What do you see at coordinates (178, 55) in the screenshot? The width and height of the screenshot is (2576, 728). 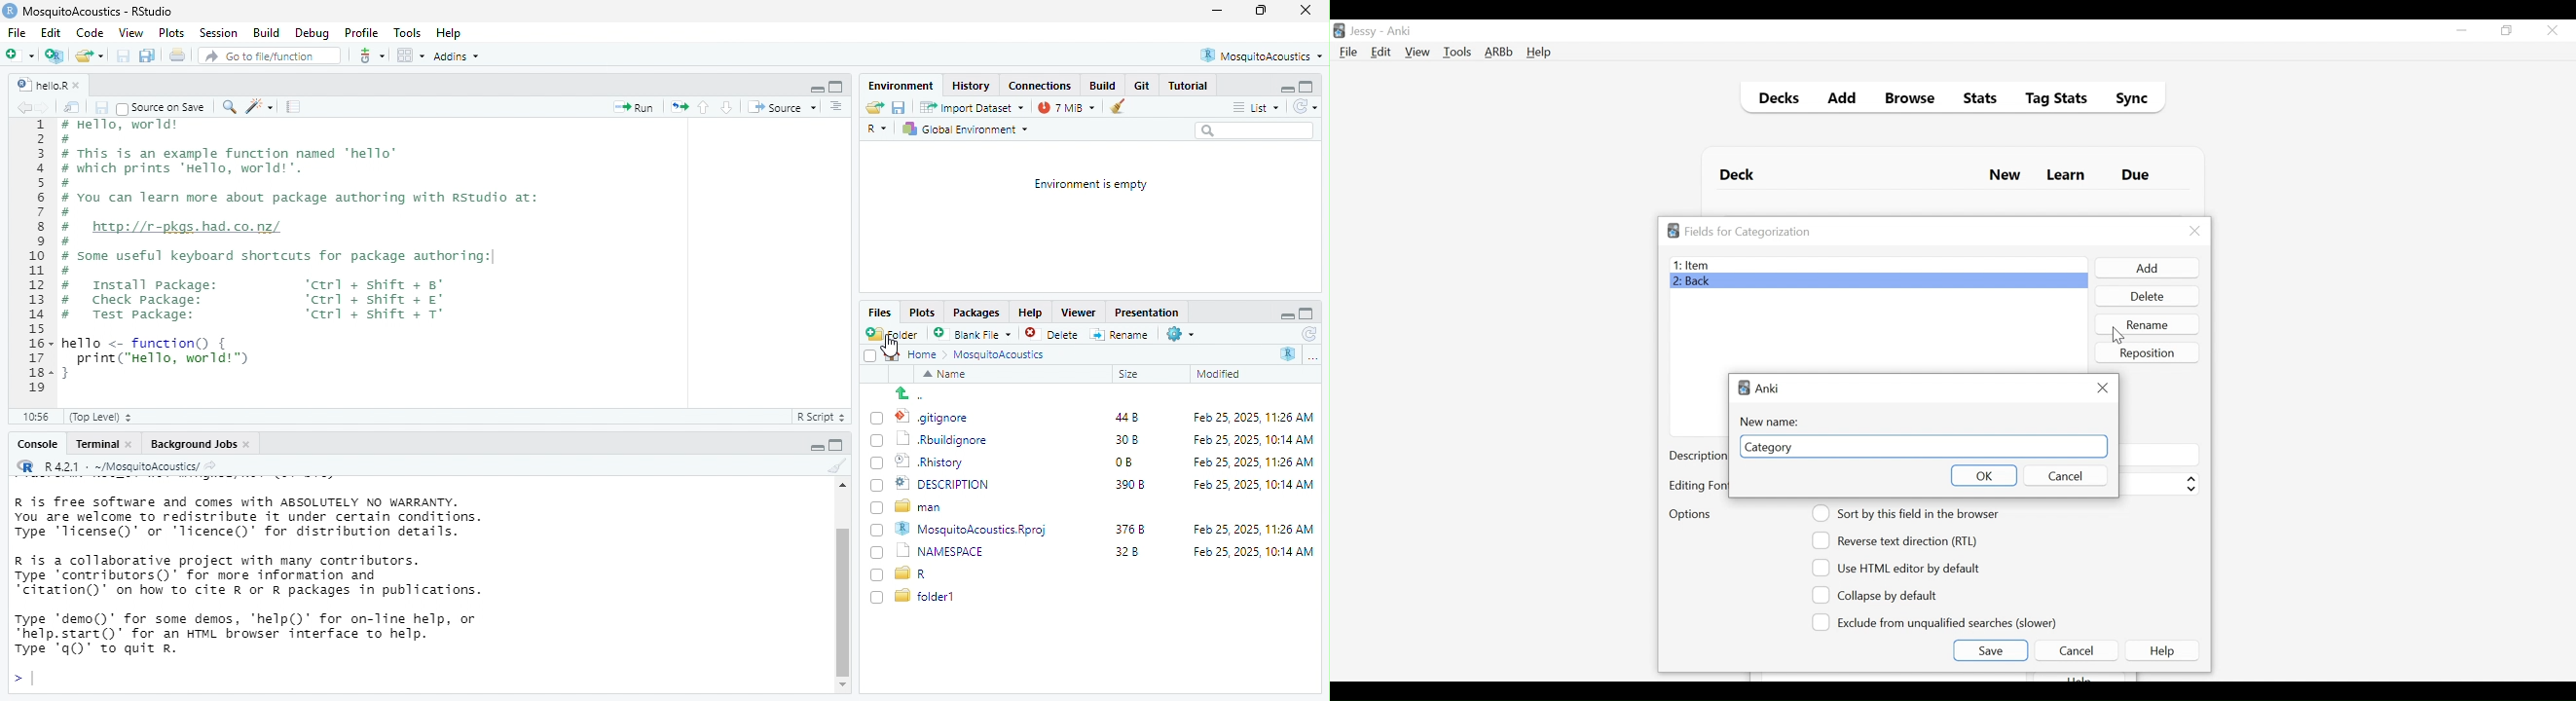 I see `print the current file` at bounding box center [178, 55].